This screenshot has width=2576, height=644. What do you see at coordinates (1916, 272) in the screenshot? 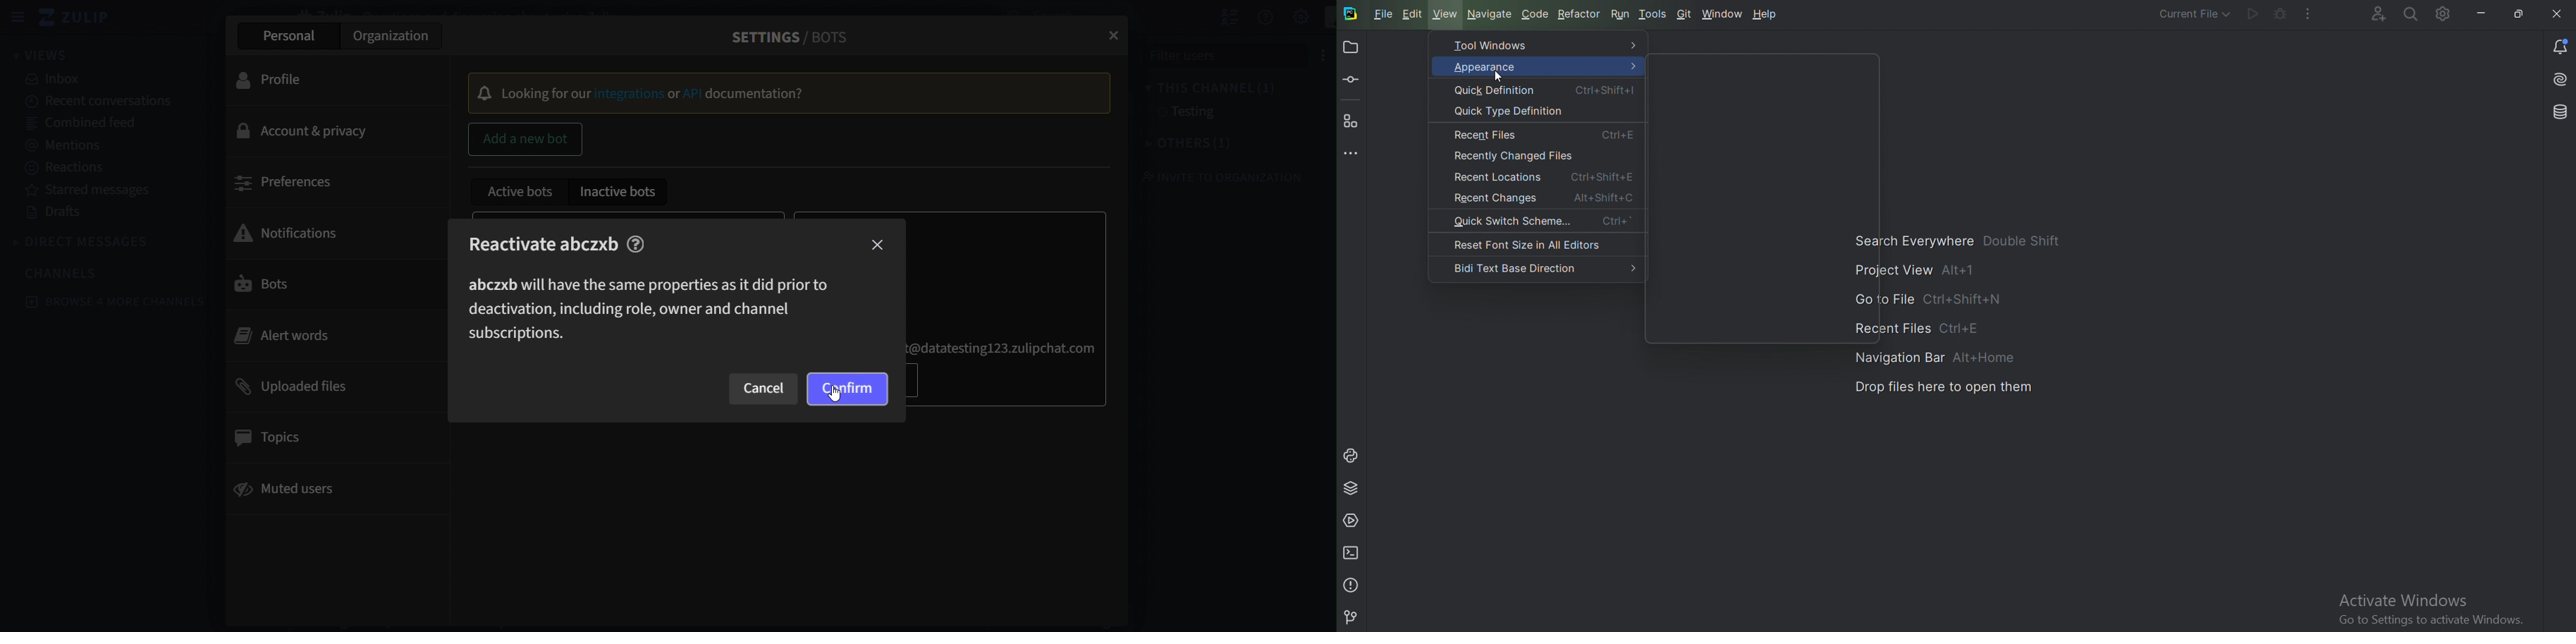
I see `Project view` at bounding box center [1916, 272].